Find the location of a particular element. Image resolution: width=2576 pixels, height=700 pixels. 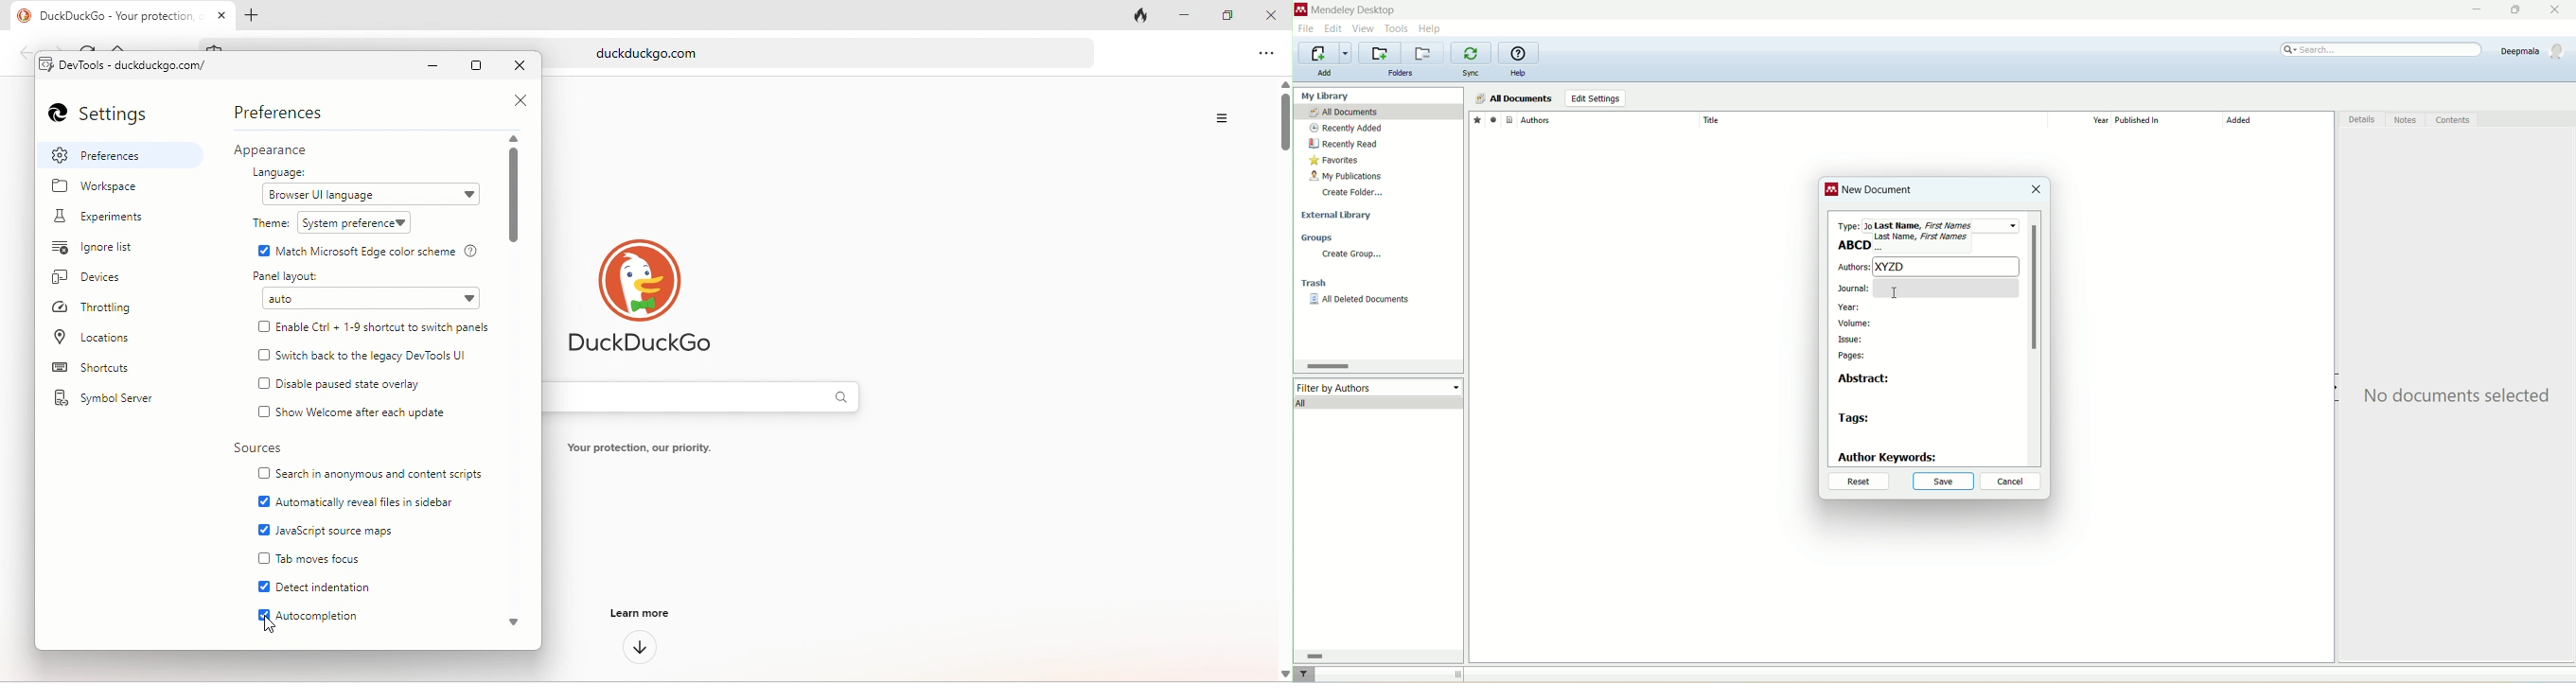

location is located at coordinates (100, 337).